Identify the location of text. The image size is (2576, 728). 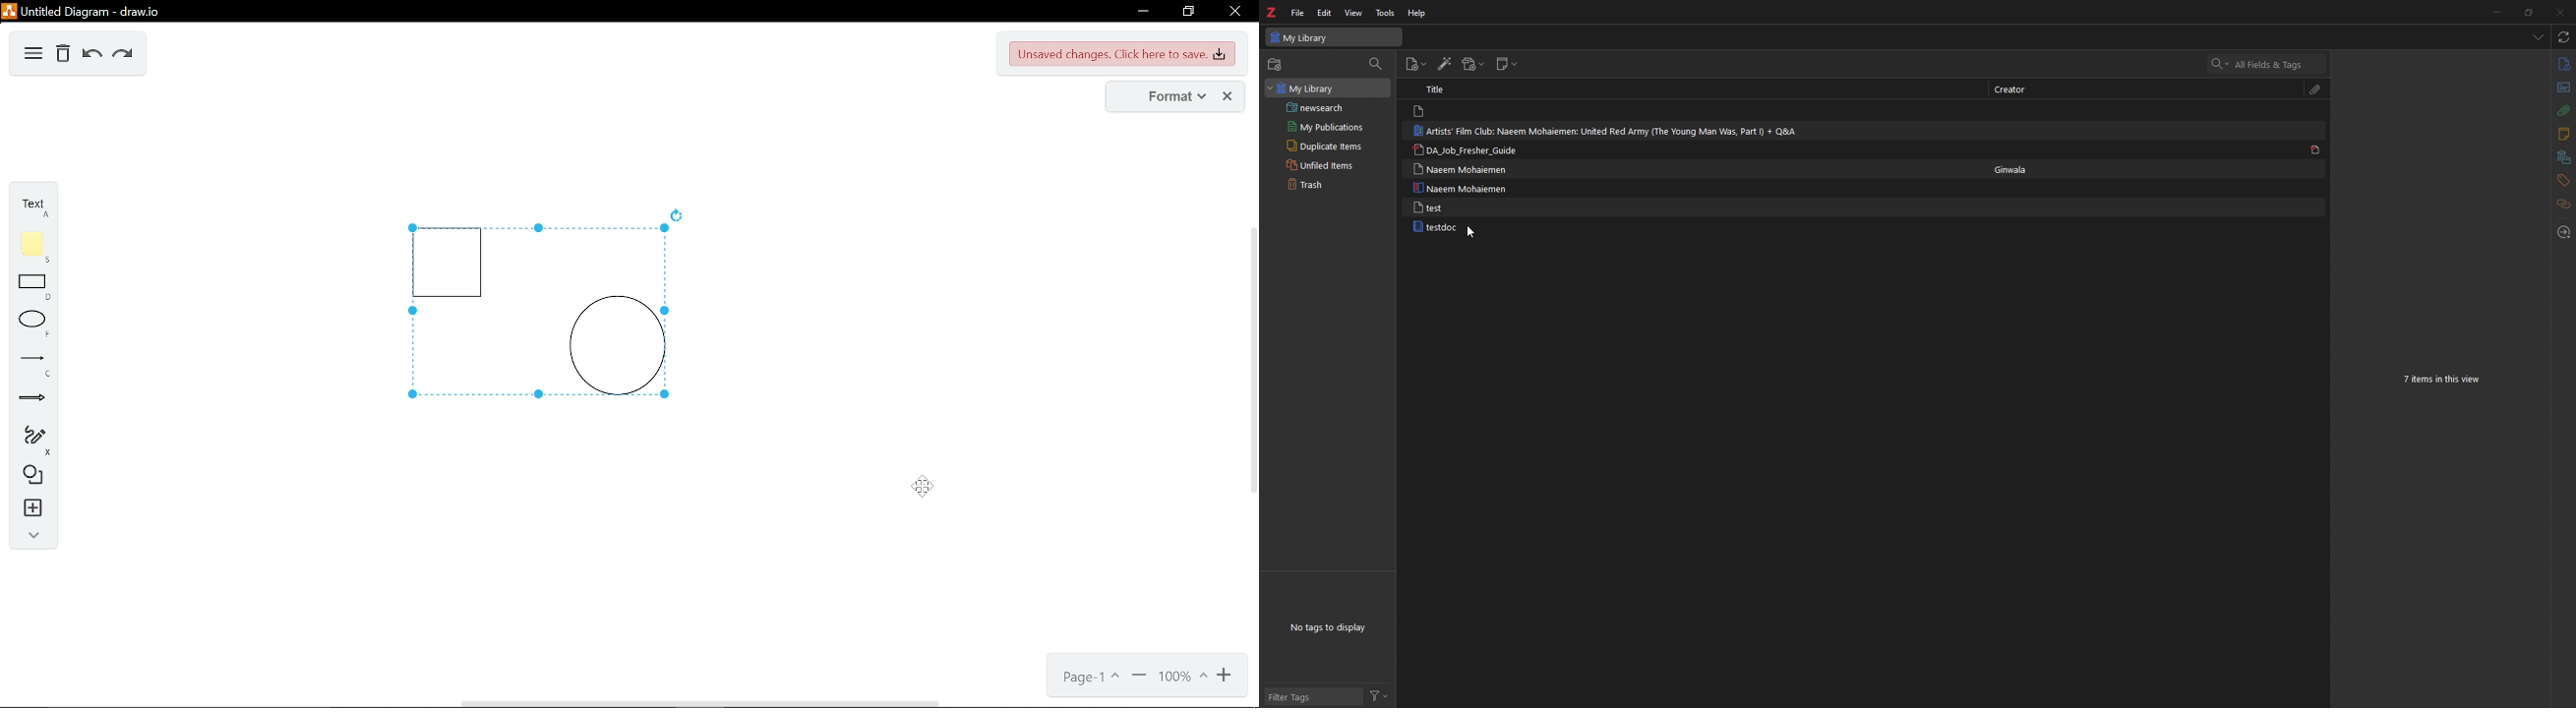
(31, 206).